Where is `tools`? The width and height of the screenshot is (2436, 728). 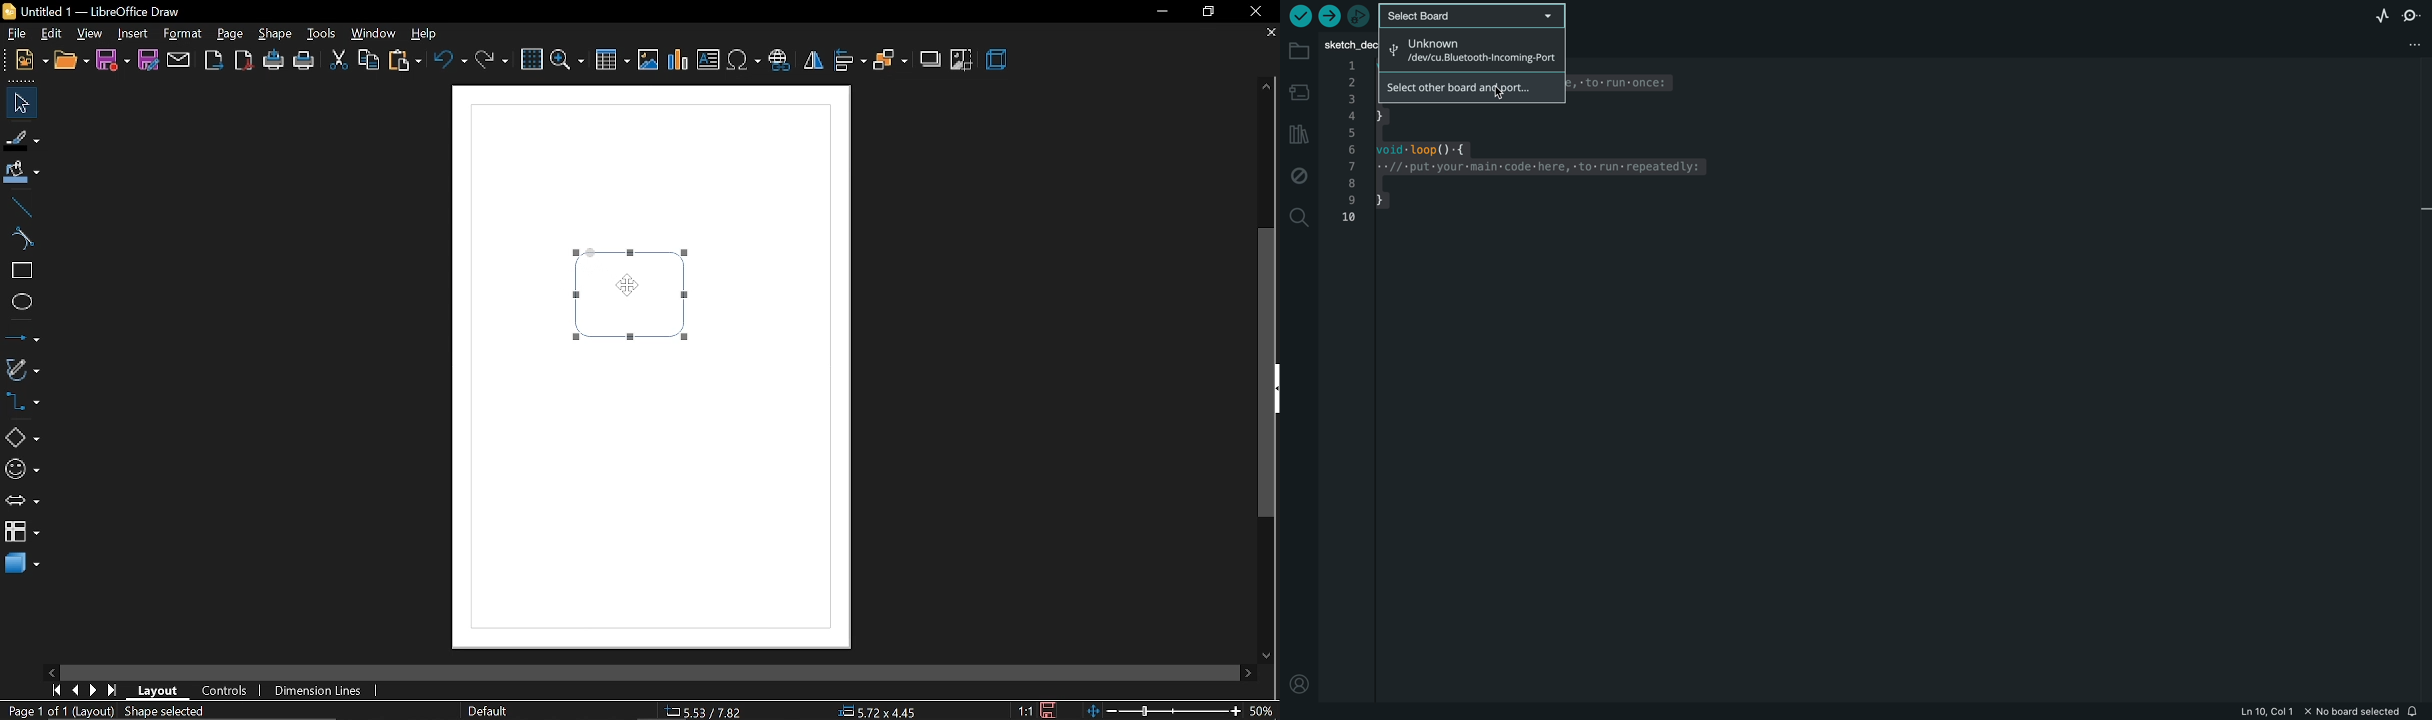
tools is located at coordinates (324, 34).